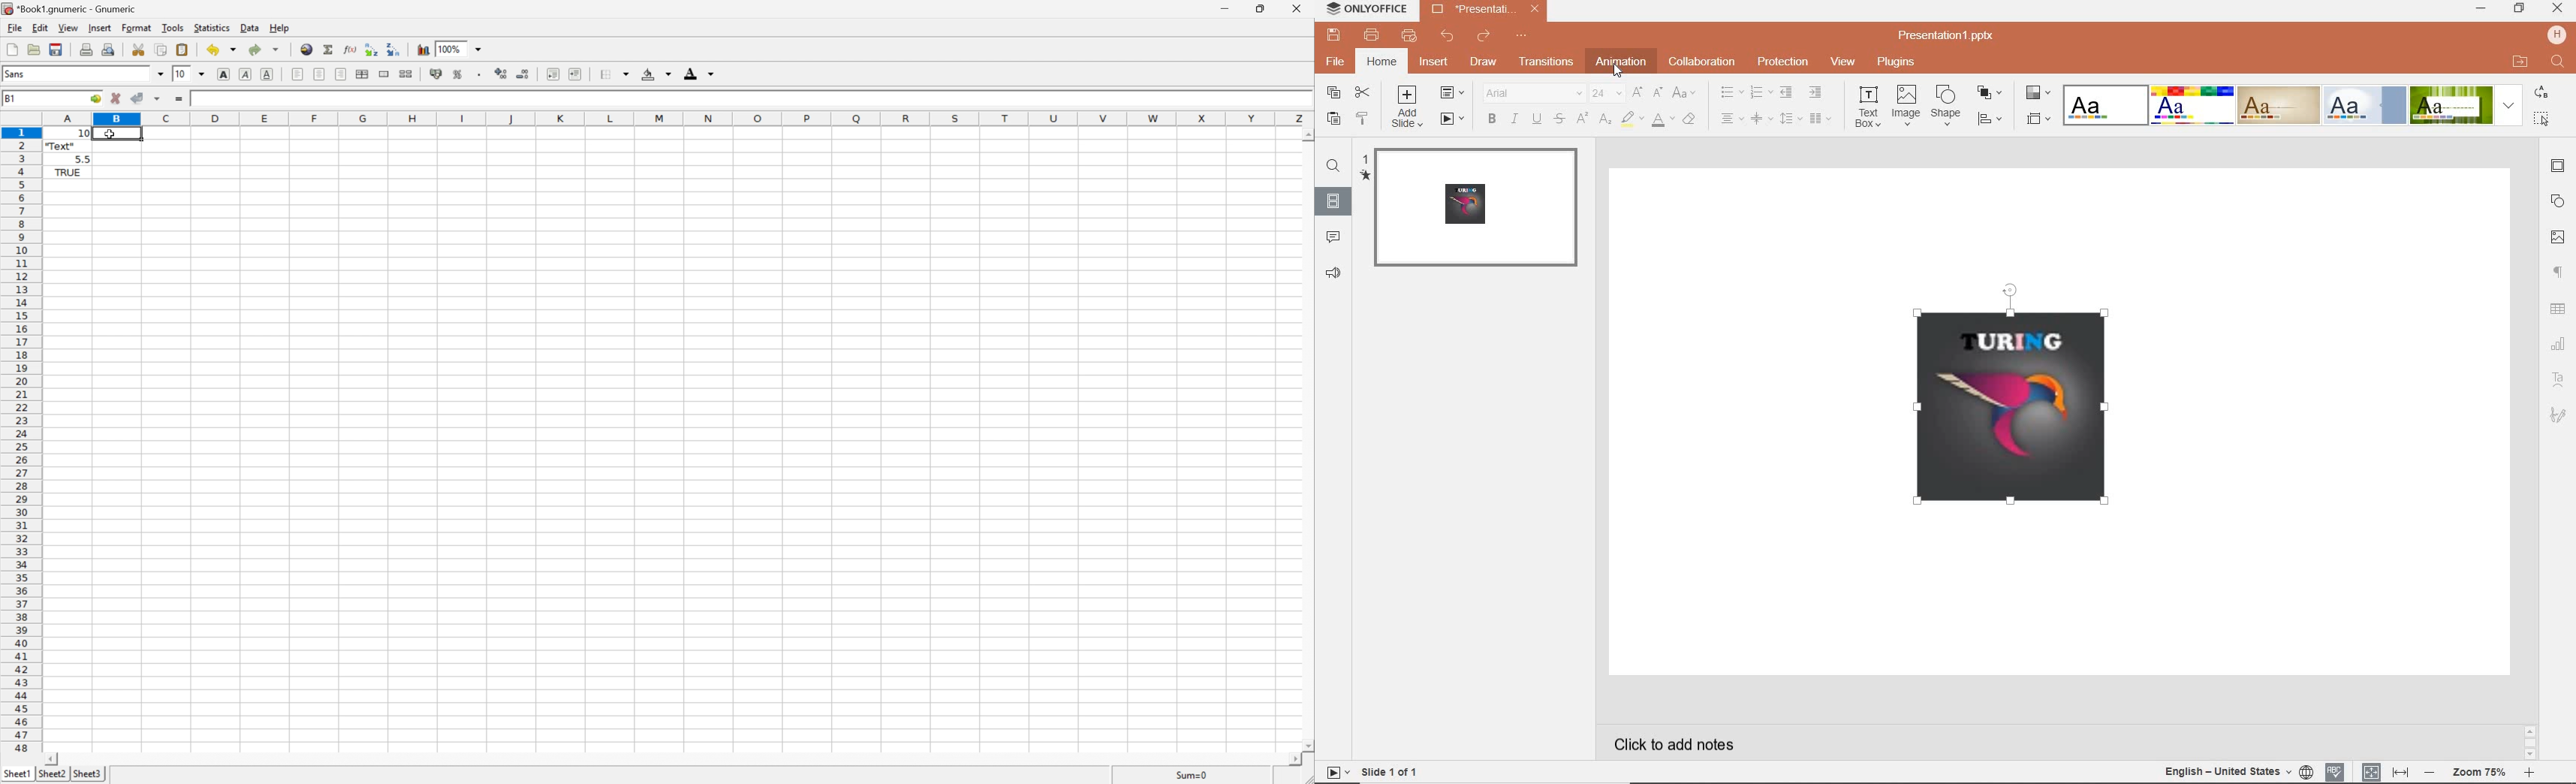 Image resolution: width=2576 pixels, height=784 pixels. I want to click on customize quick access toolbar, so click(1520, 35).